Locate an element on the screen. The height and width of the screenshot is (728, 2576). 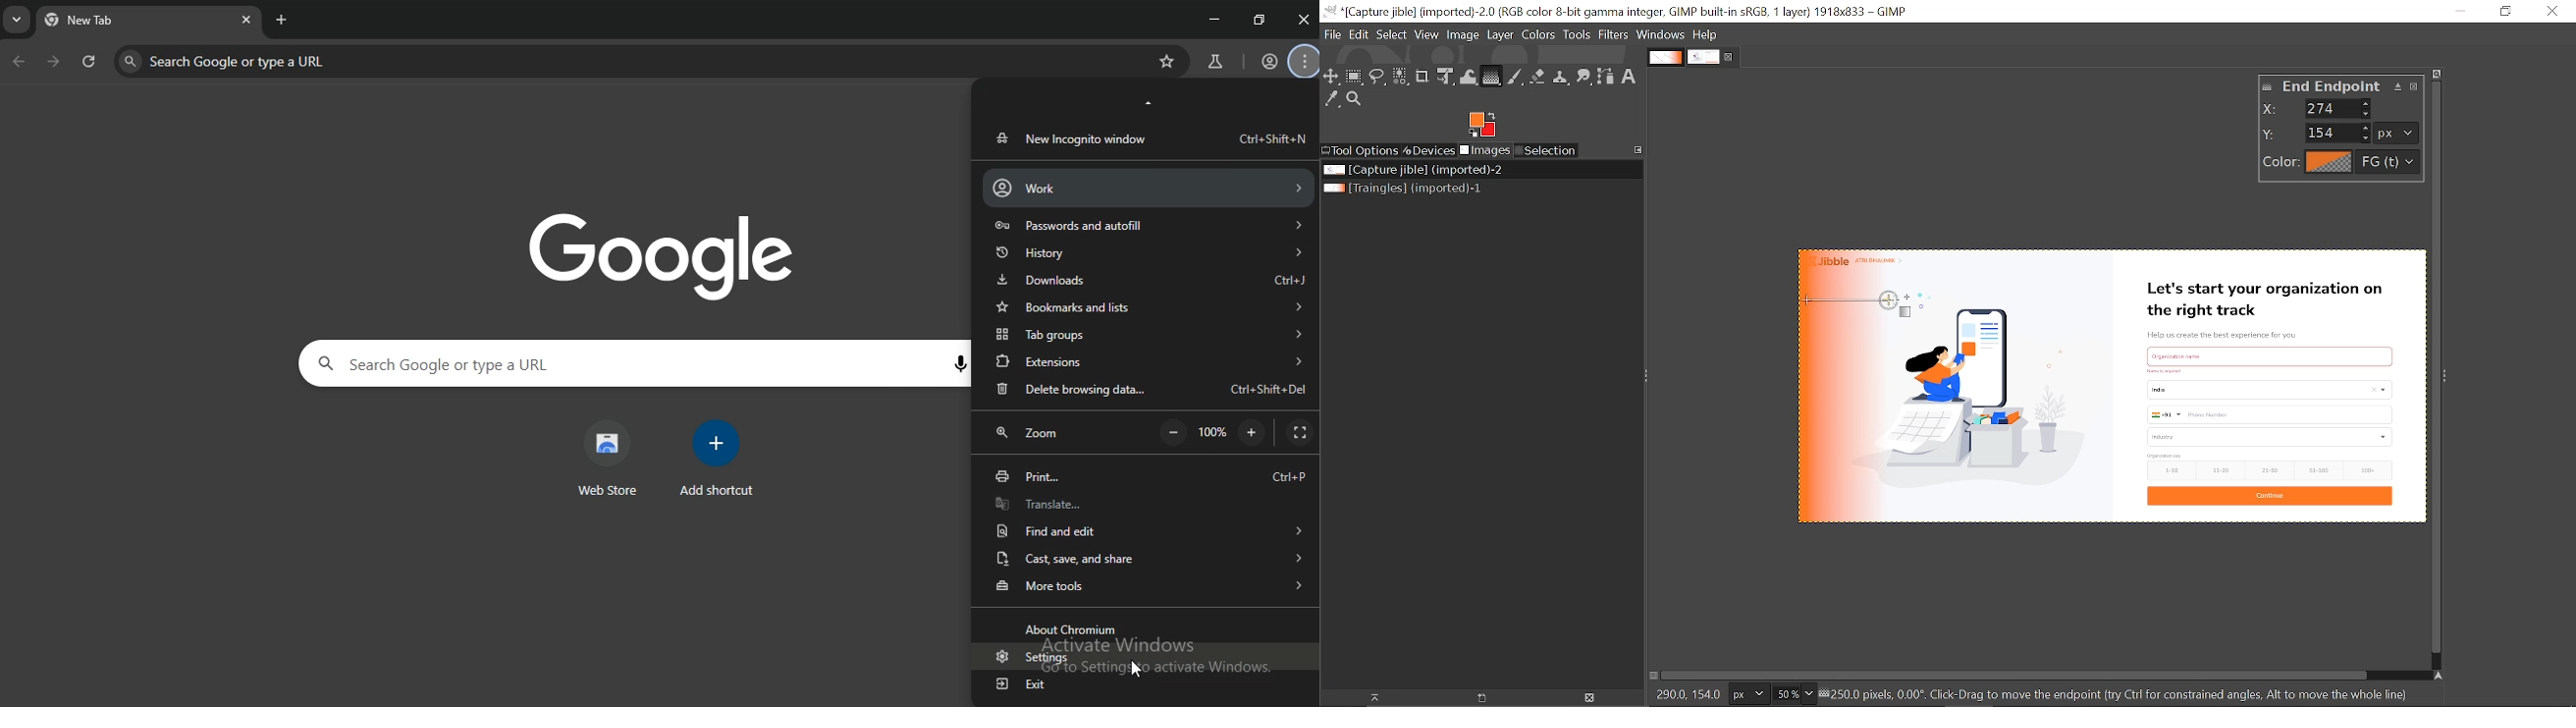
Selection is located at coordinates (1547, 150).